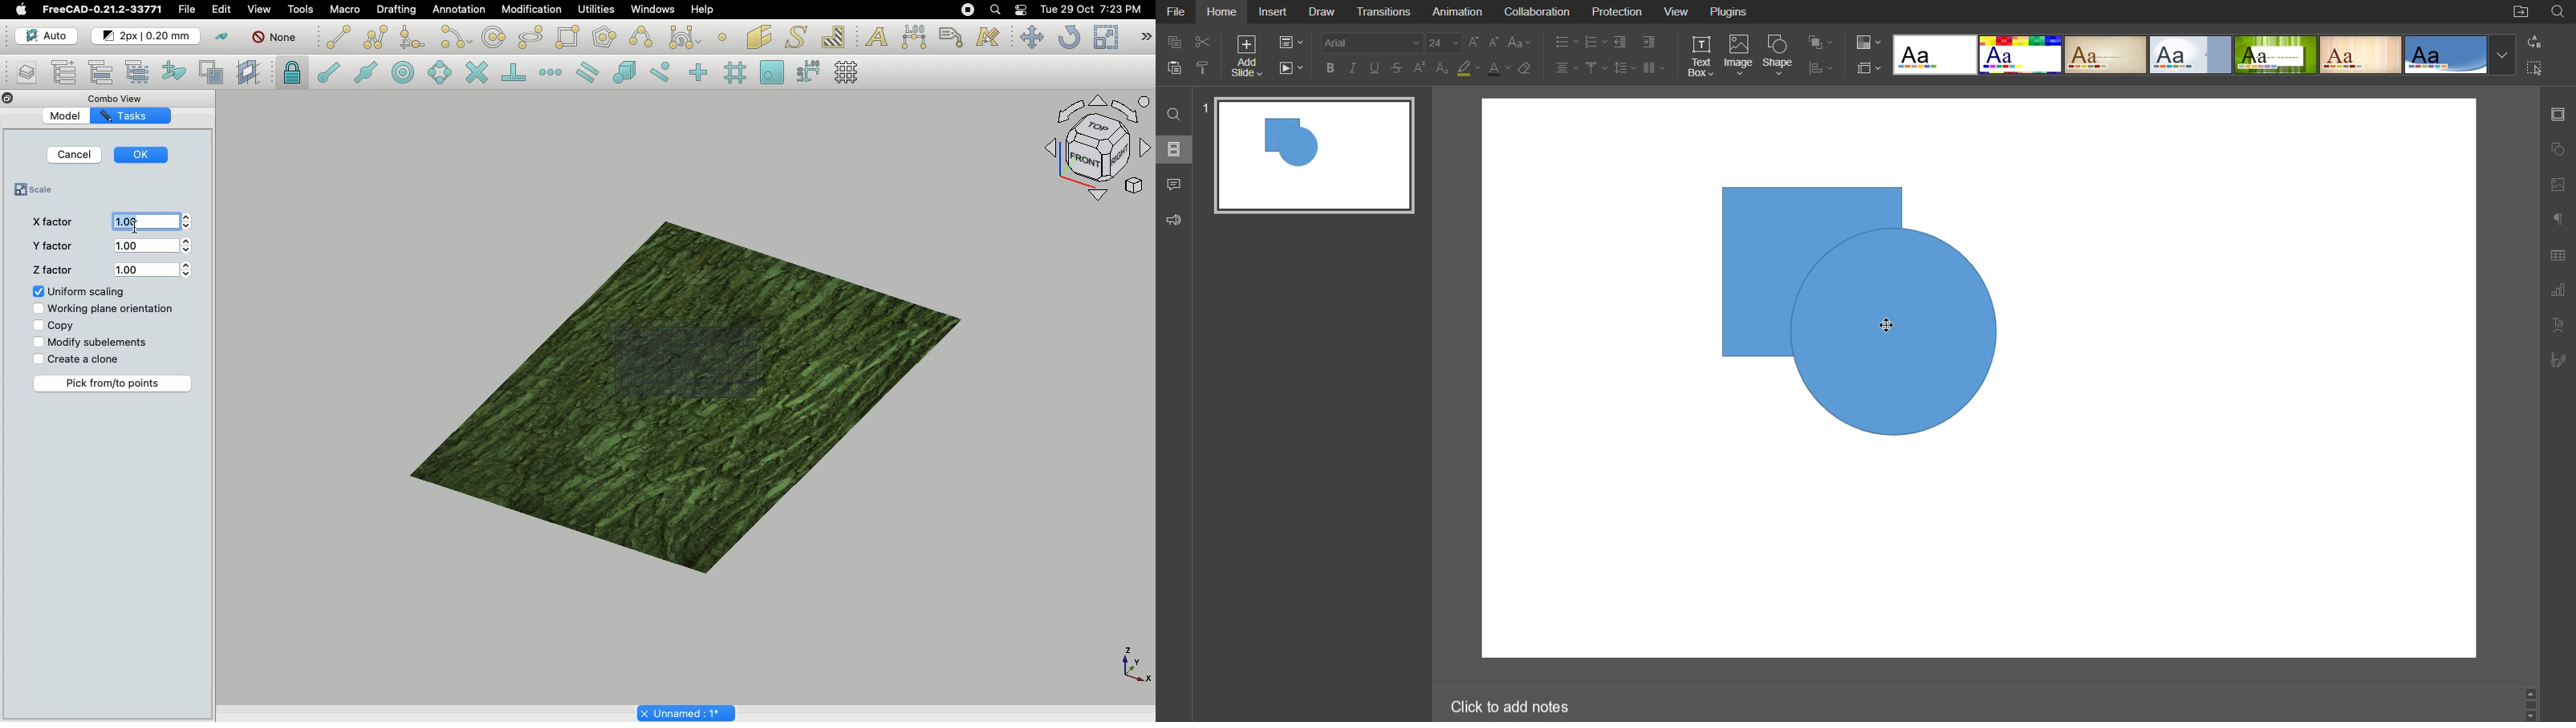 The image size is (2576, 728). I want to click on Snap extension, so click(551, 73).